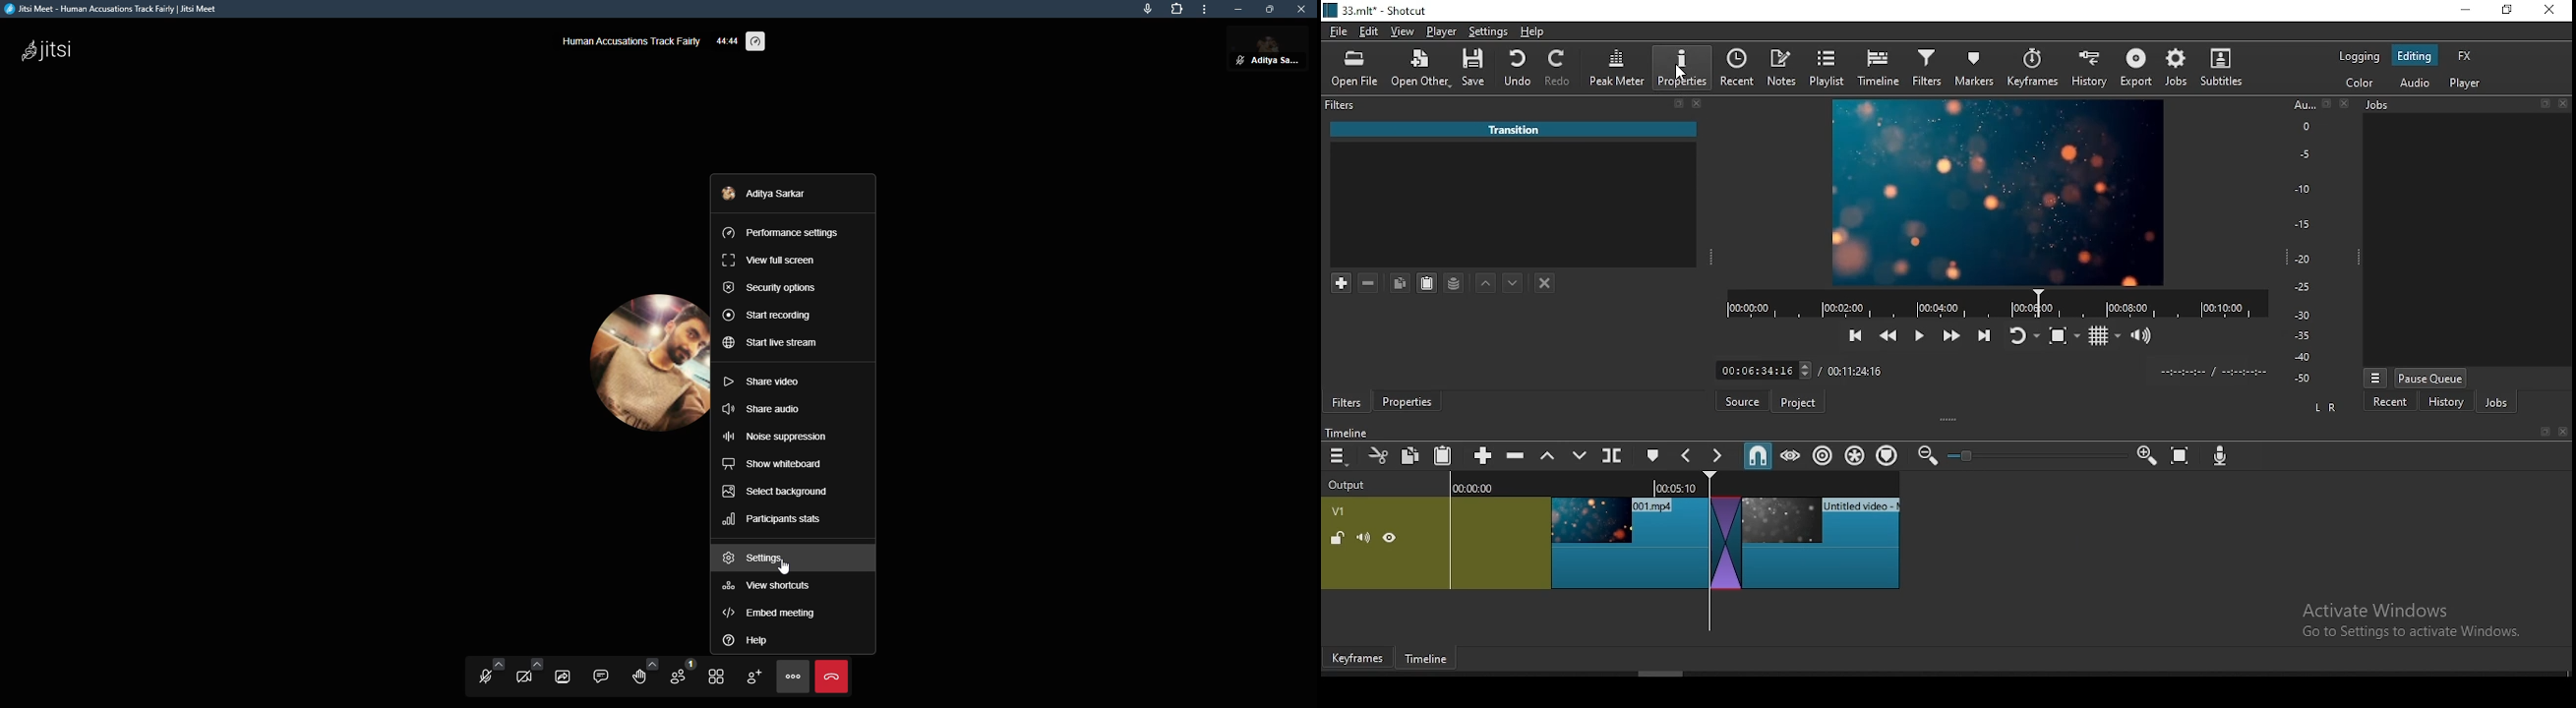 The image size is (2576, 728). I want to click on deselct filter, so click(1546, 284).